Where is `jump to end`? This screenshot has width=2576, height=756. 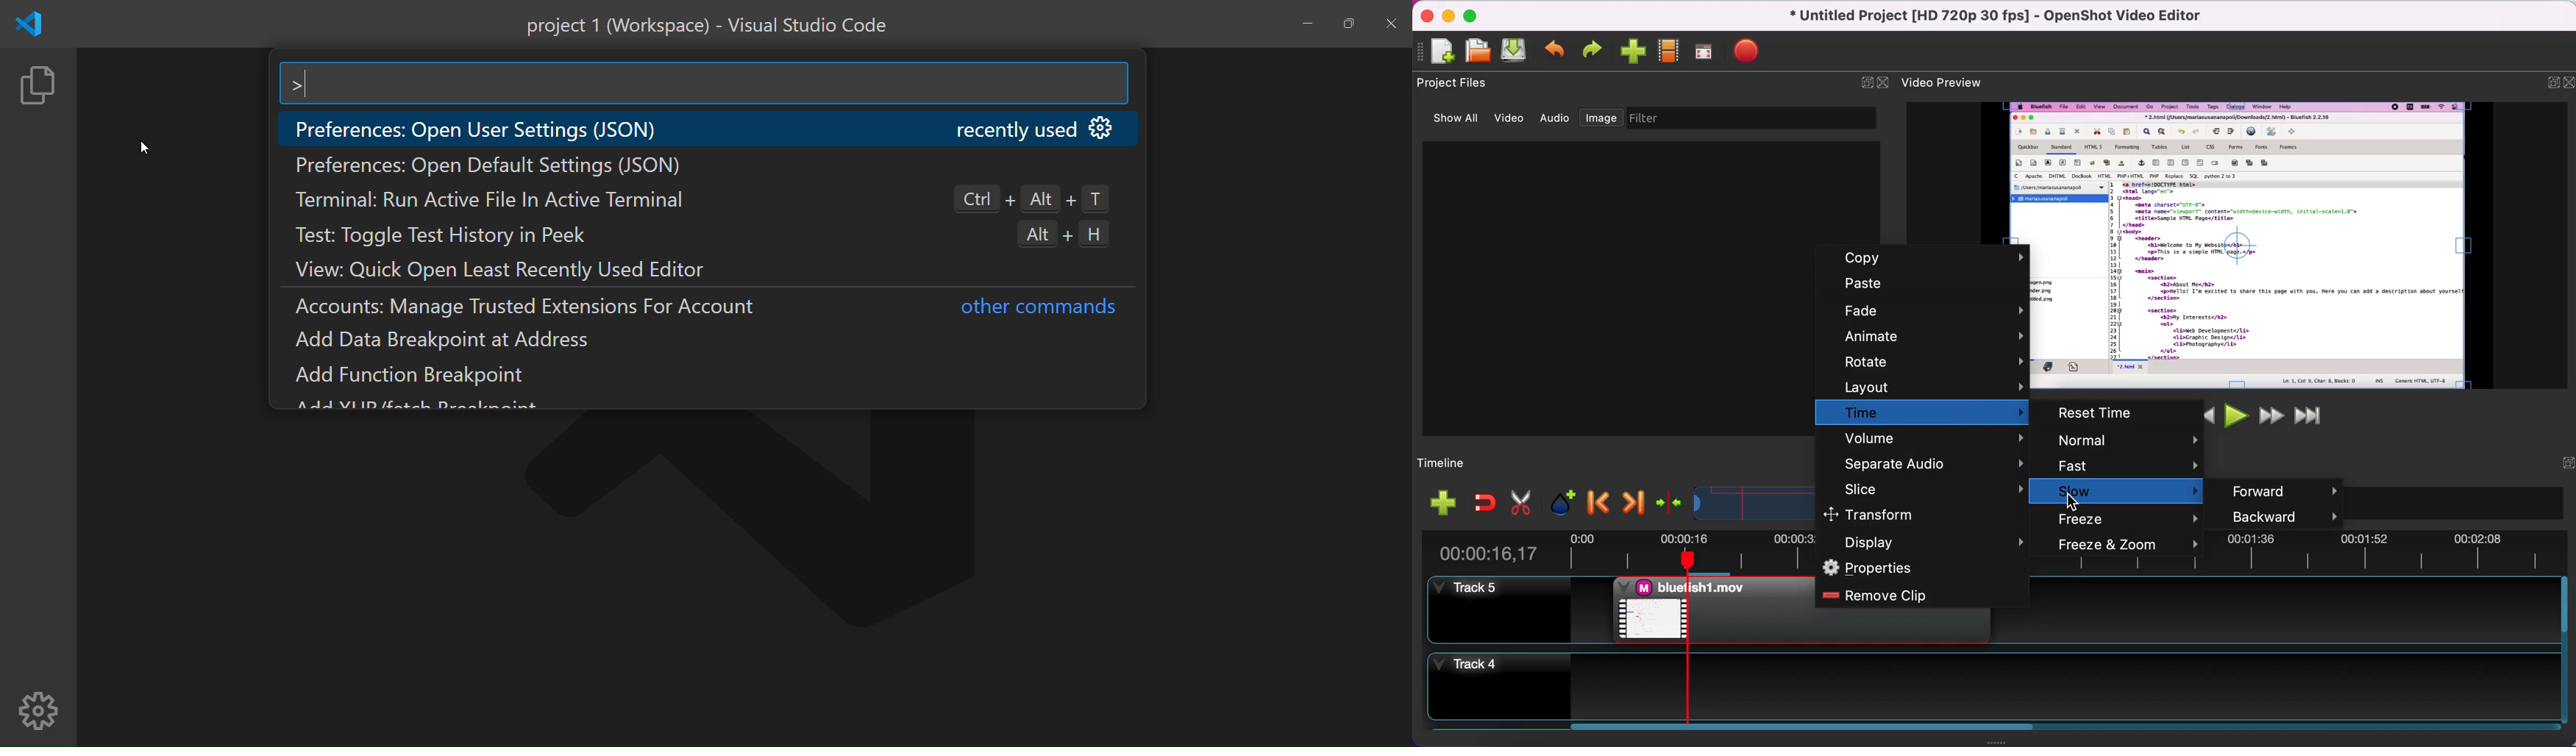 jump to end is located at coordinates (2308, 414).